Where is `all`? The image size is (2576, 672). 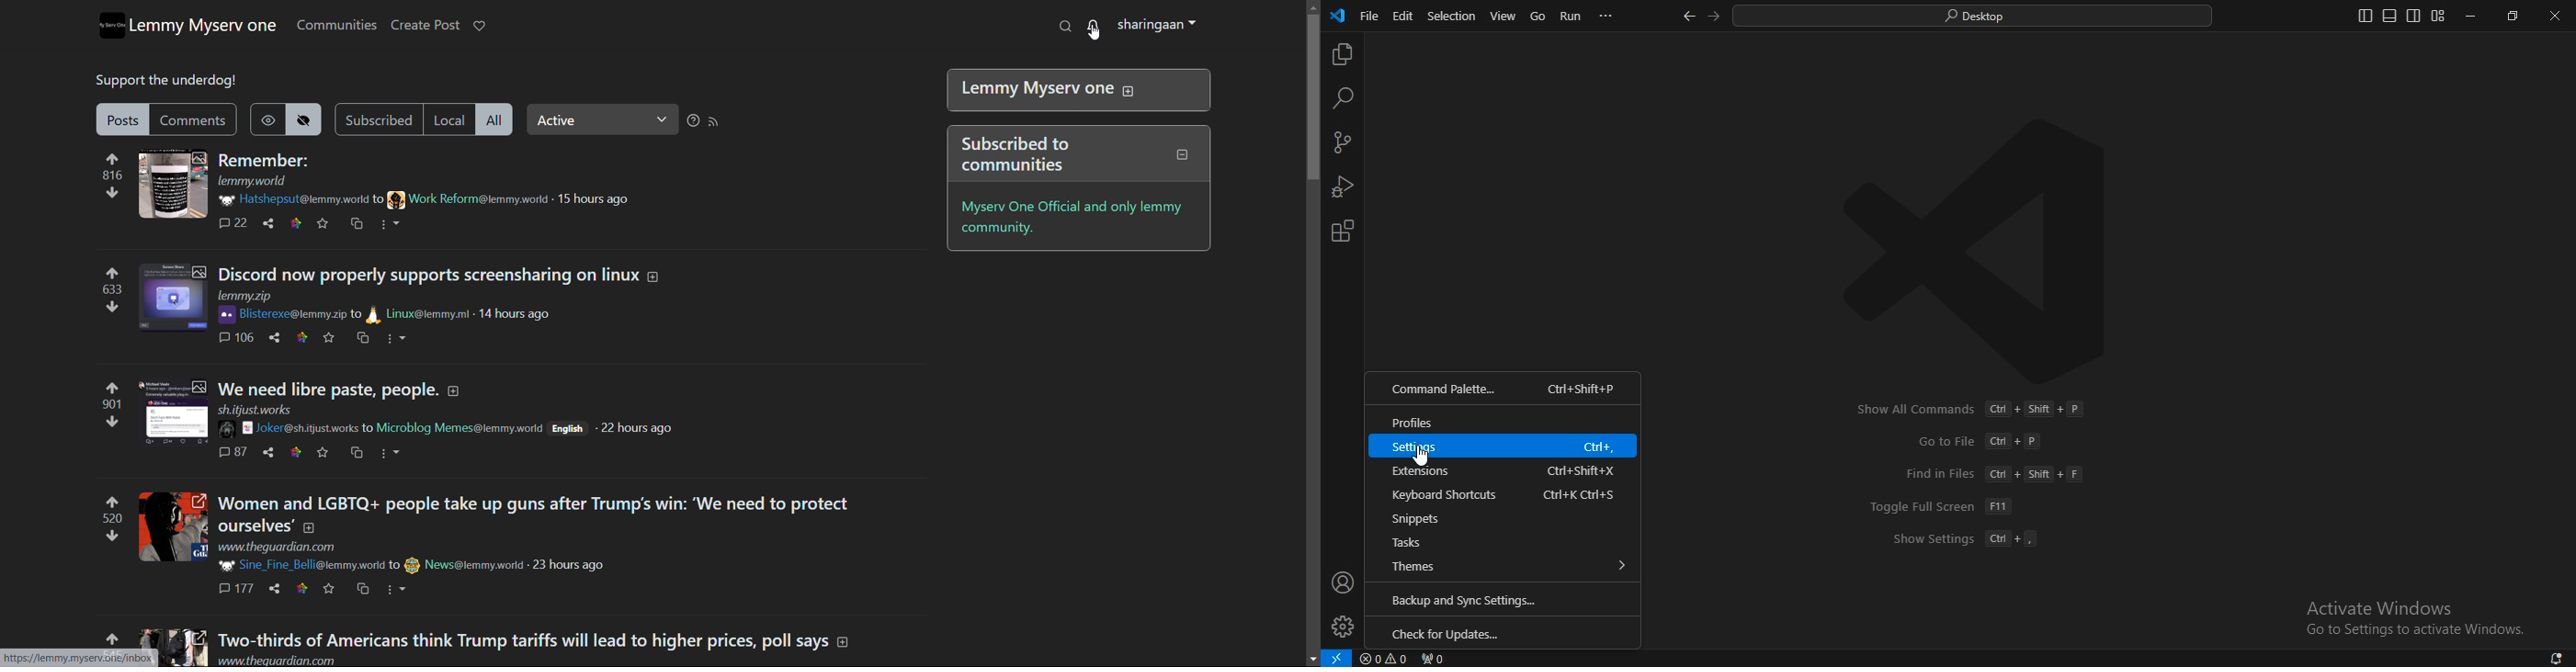 all is located at coordinates (497, 120).